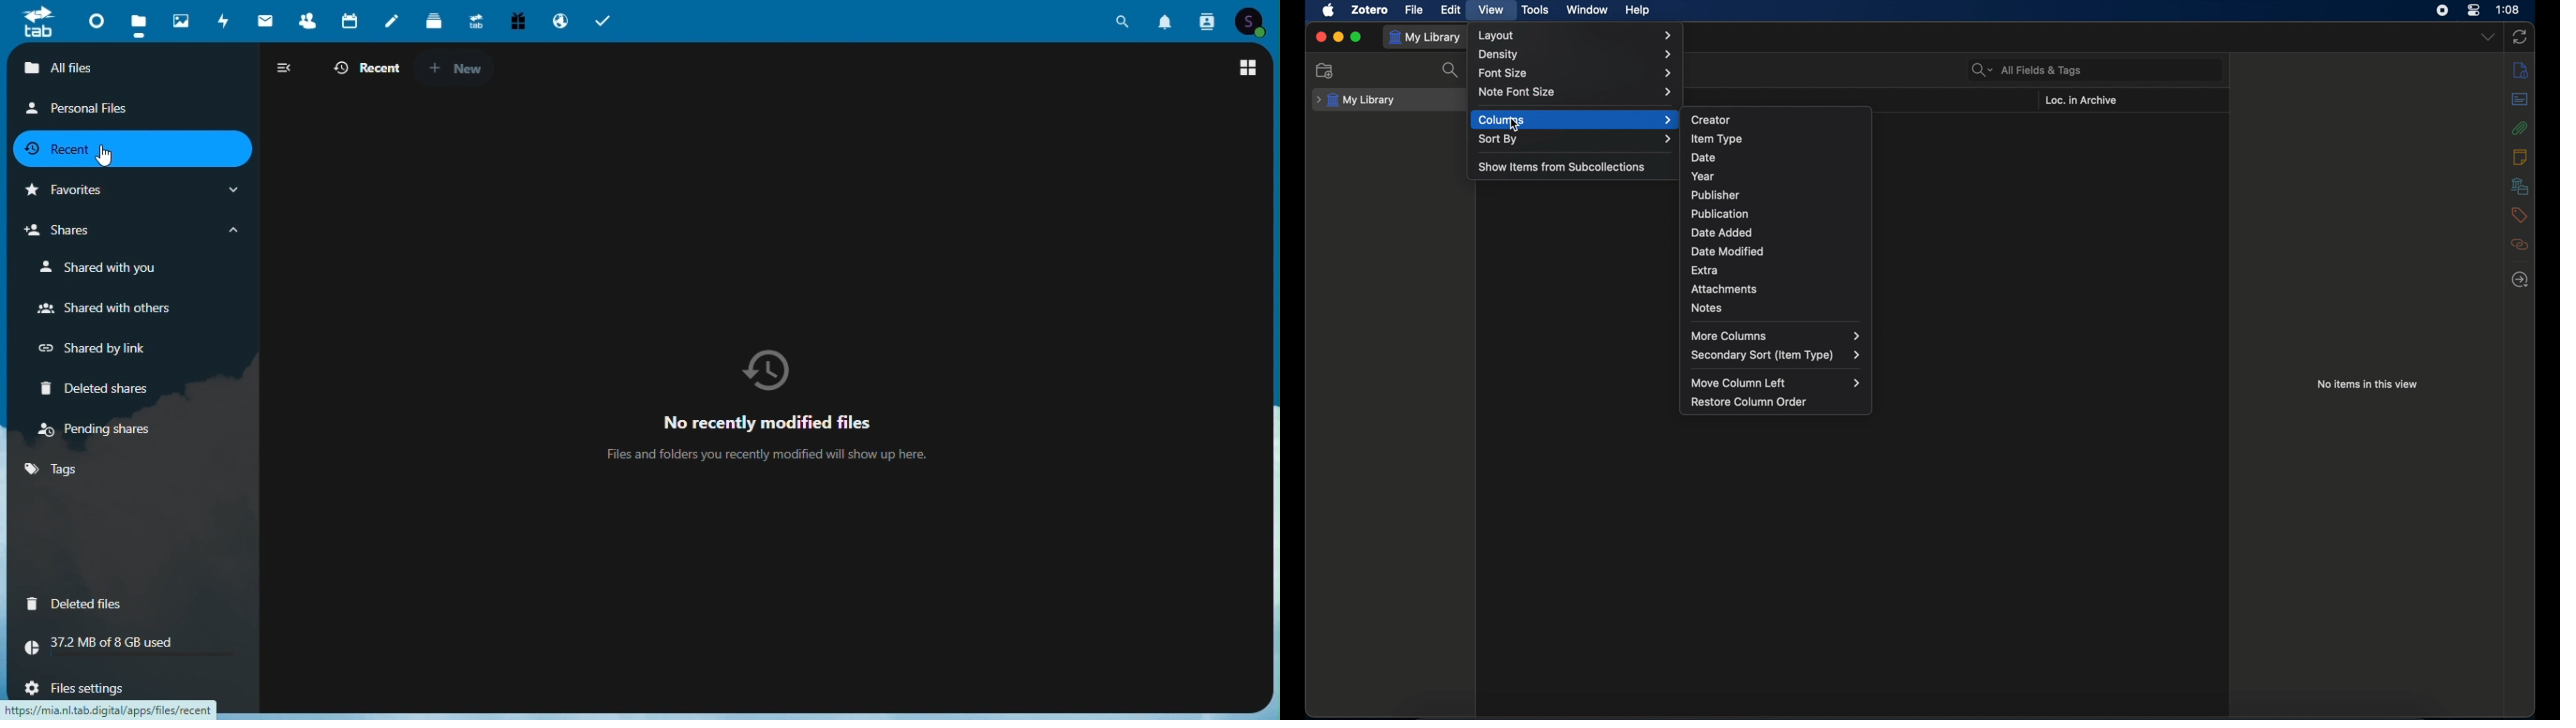  Describe the element at coordinates (2487, 37) in the screenshot. I see `dropdown` at that location.